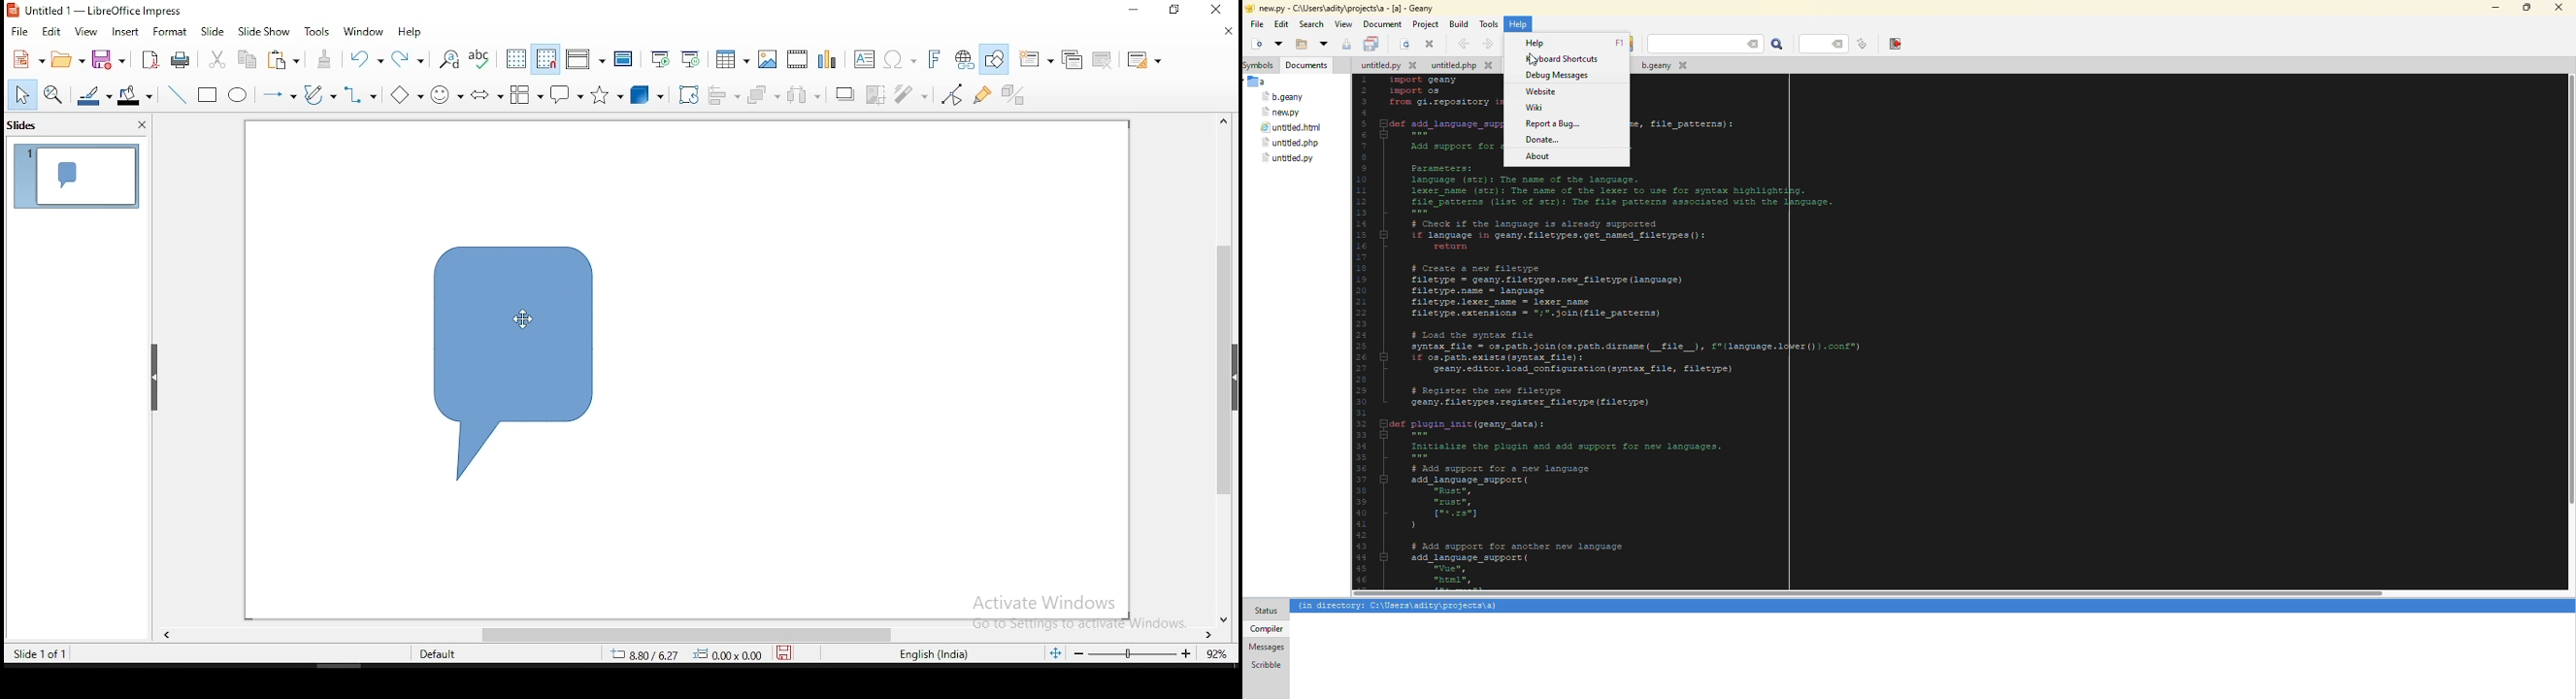 This screenshot has width=2576, height=700. I want to click on build, so click(1458, 23).